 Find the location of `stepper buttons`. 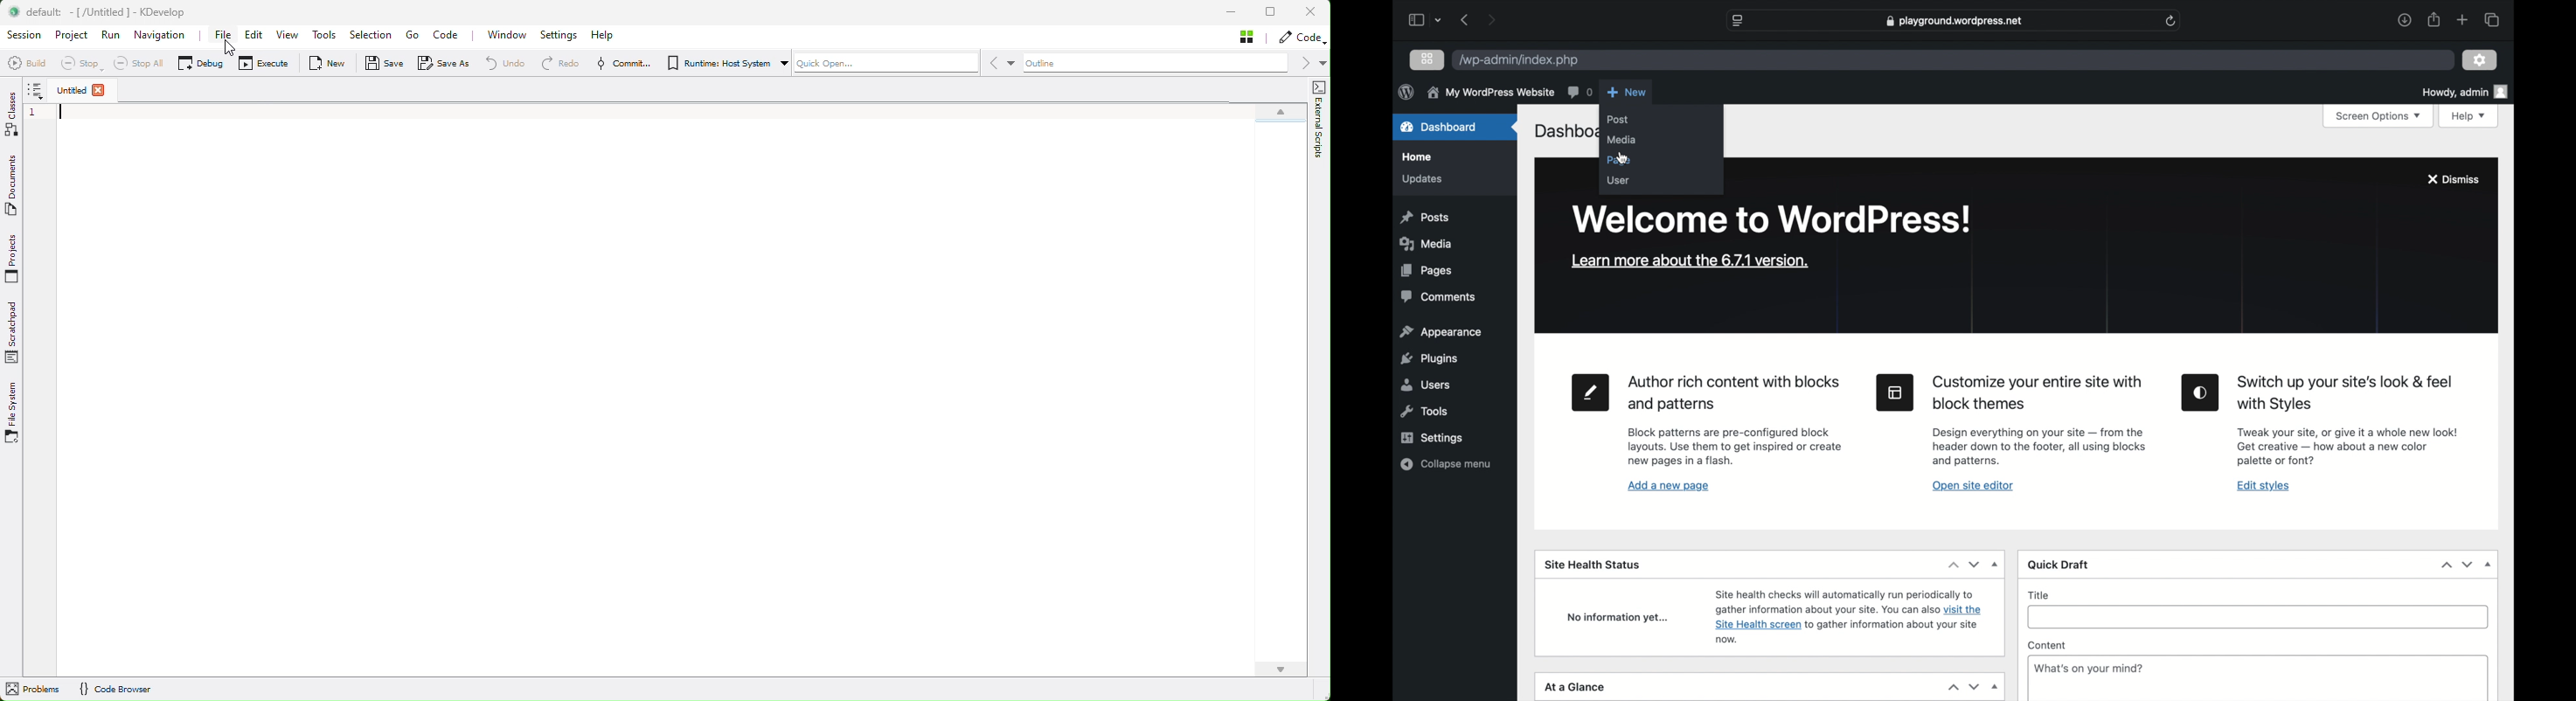

stepper buttons is located at coordinates (1964, 564).